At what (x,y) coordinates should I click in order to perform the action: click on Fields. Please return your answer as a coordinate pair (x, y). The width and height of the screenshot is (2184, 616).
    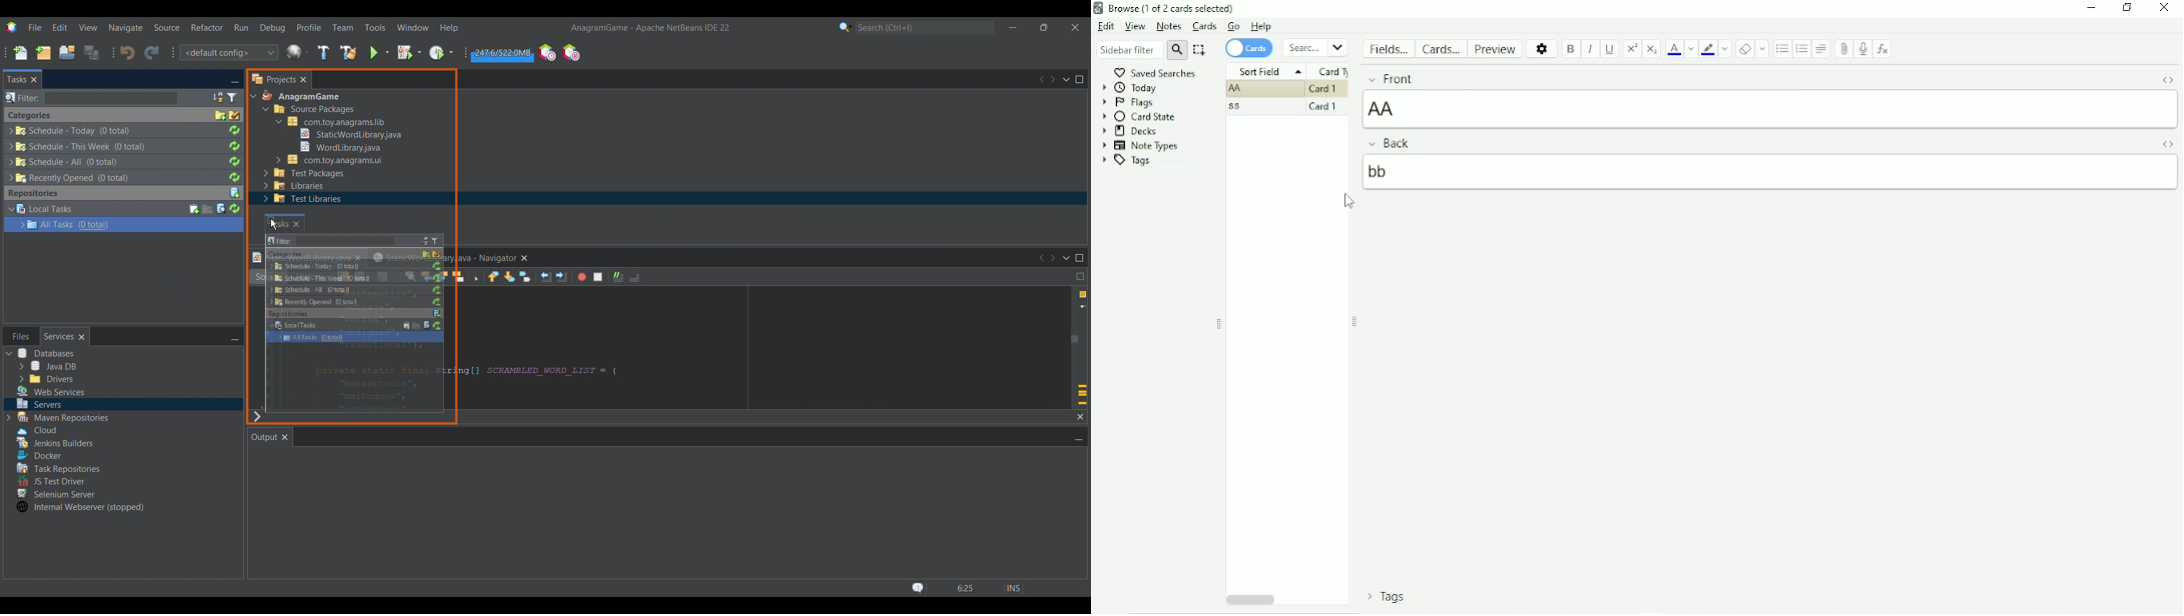
    Looking at the image, I should click on (1388, 47).